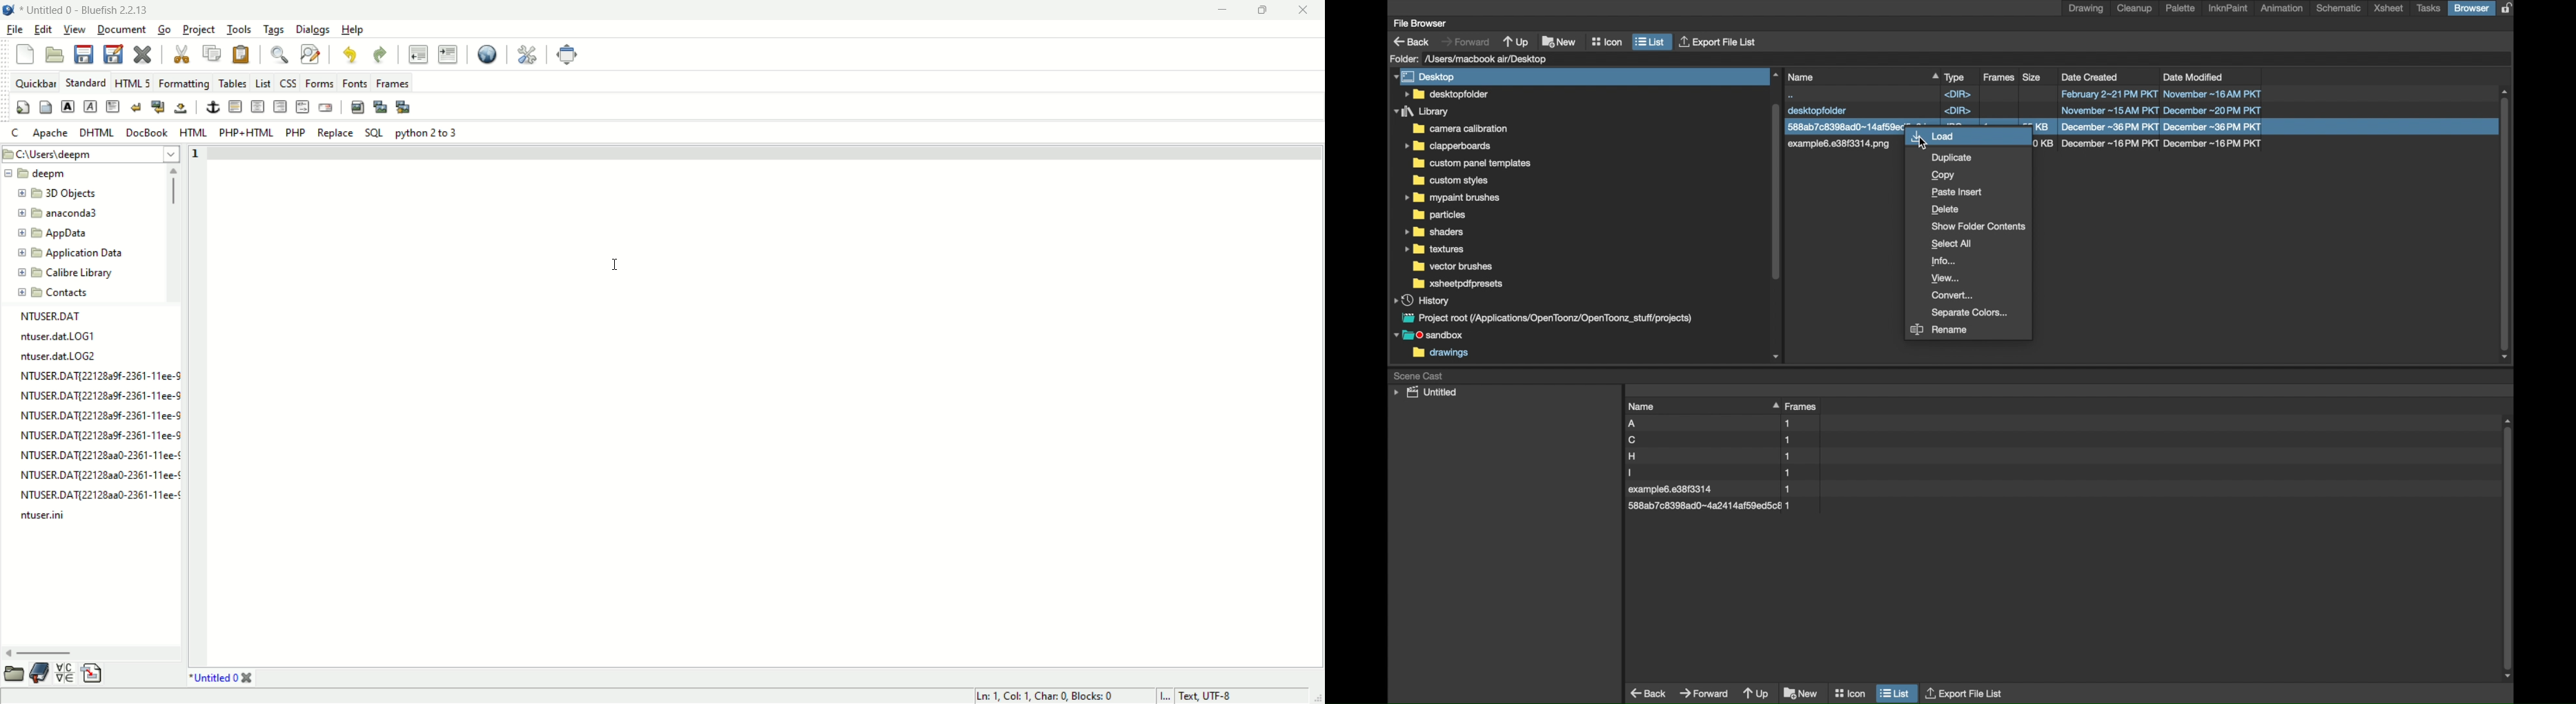 Image resolution: width=2576 pixels, height=728 pixels. What do you see at coordinates (2181, 8) in the screenshot?
I see `palette` at bounding box center [2181, 8].